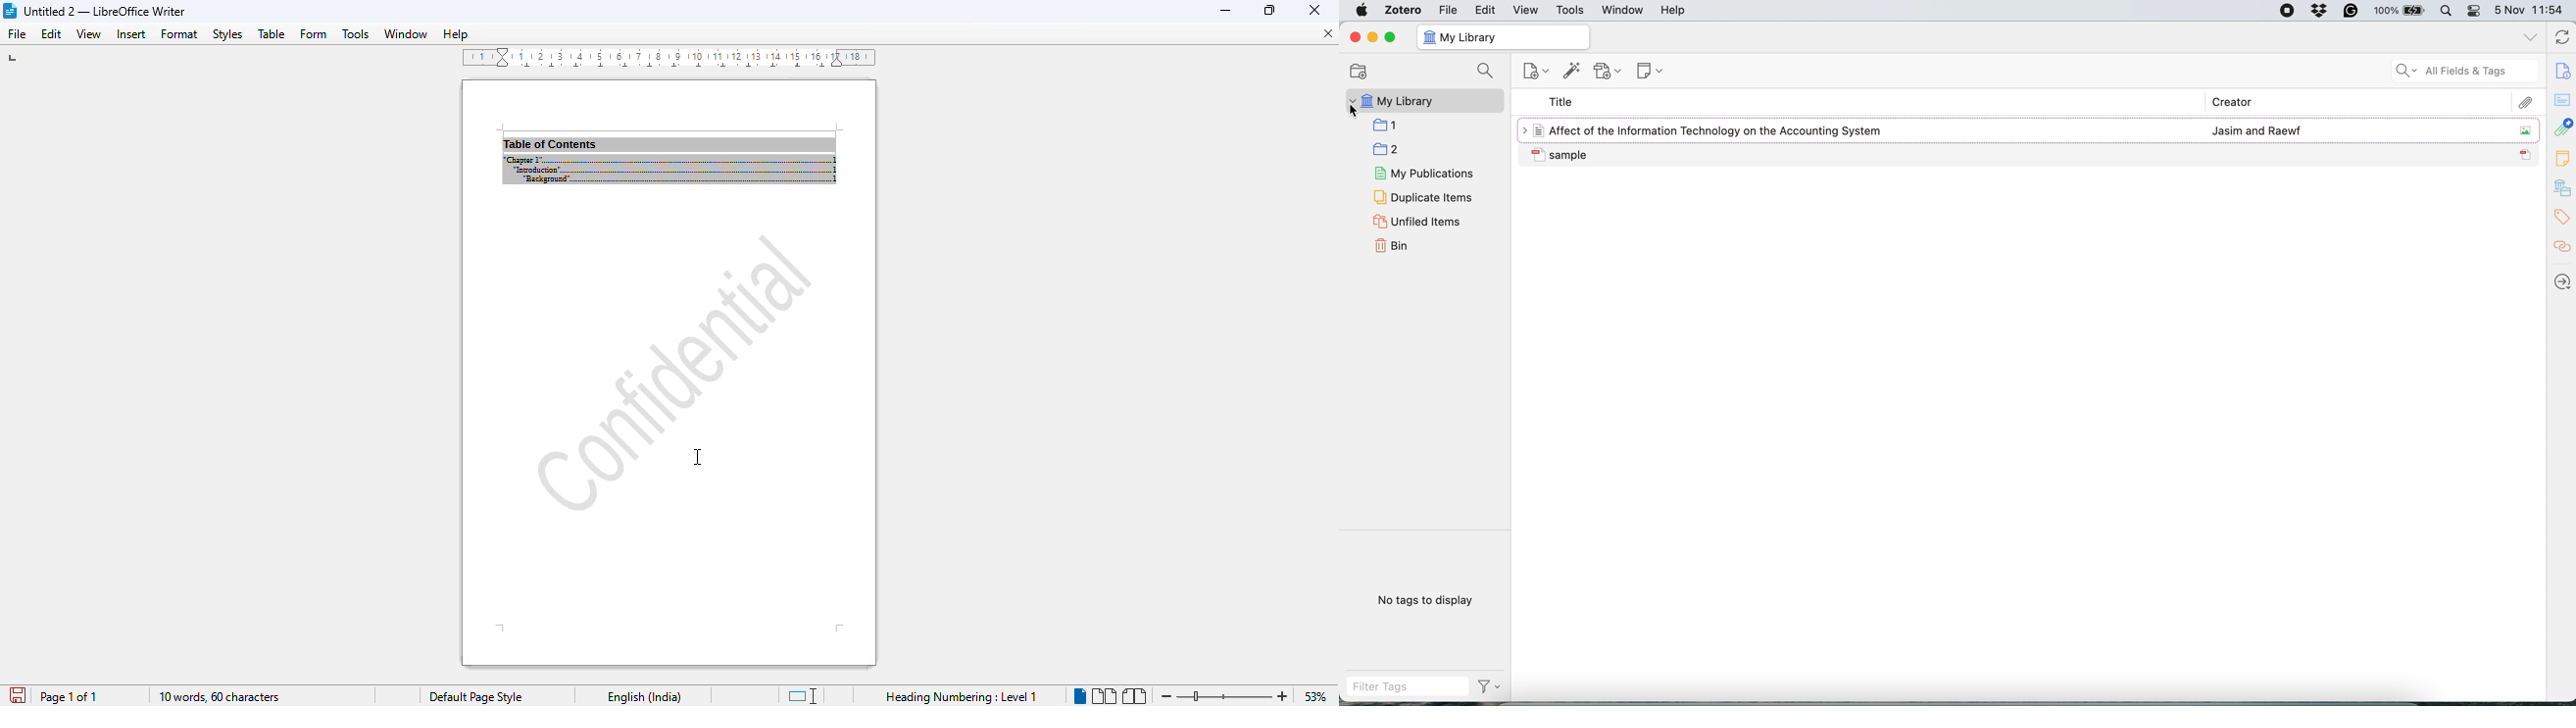 This screenshot has height=728, width=2576. What do you see at coordinates (2463, 72) in the screenshot?
I see `all fields and tags` at bounding box center [2463, 72].